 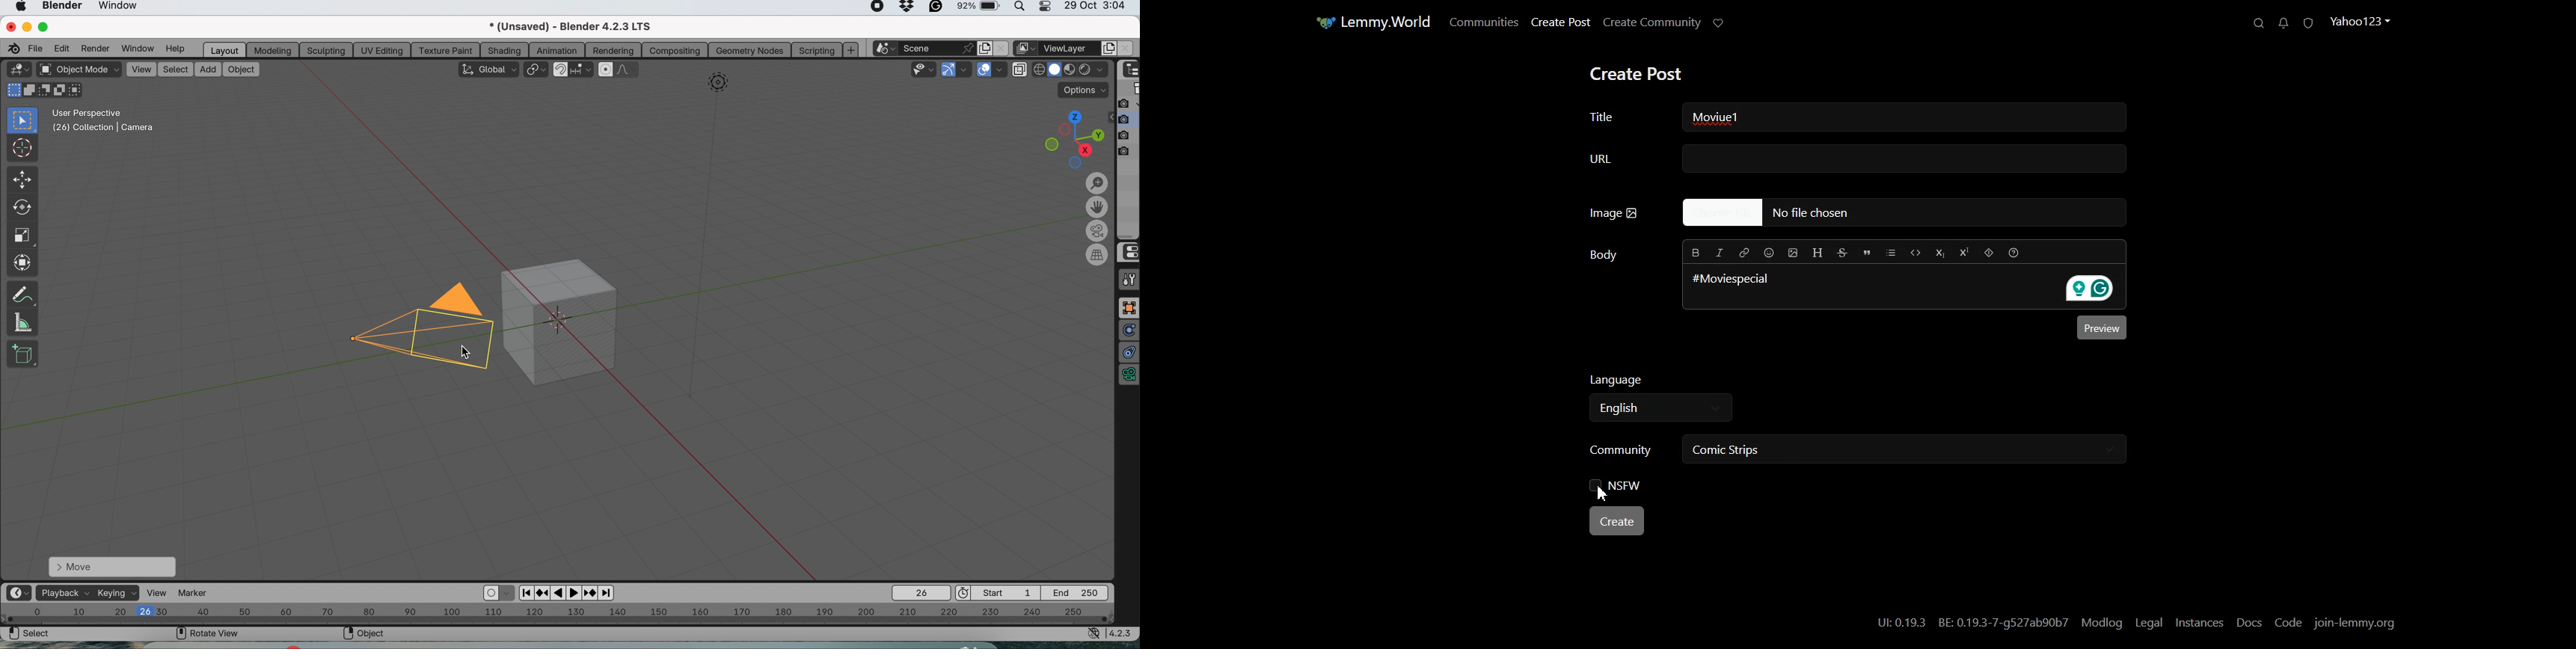 I want to click on physics, so click(x=1129, y=330).